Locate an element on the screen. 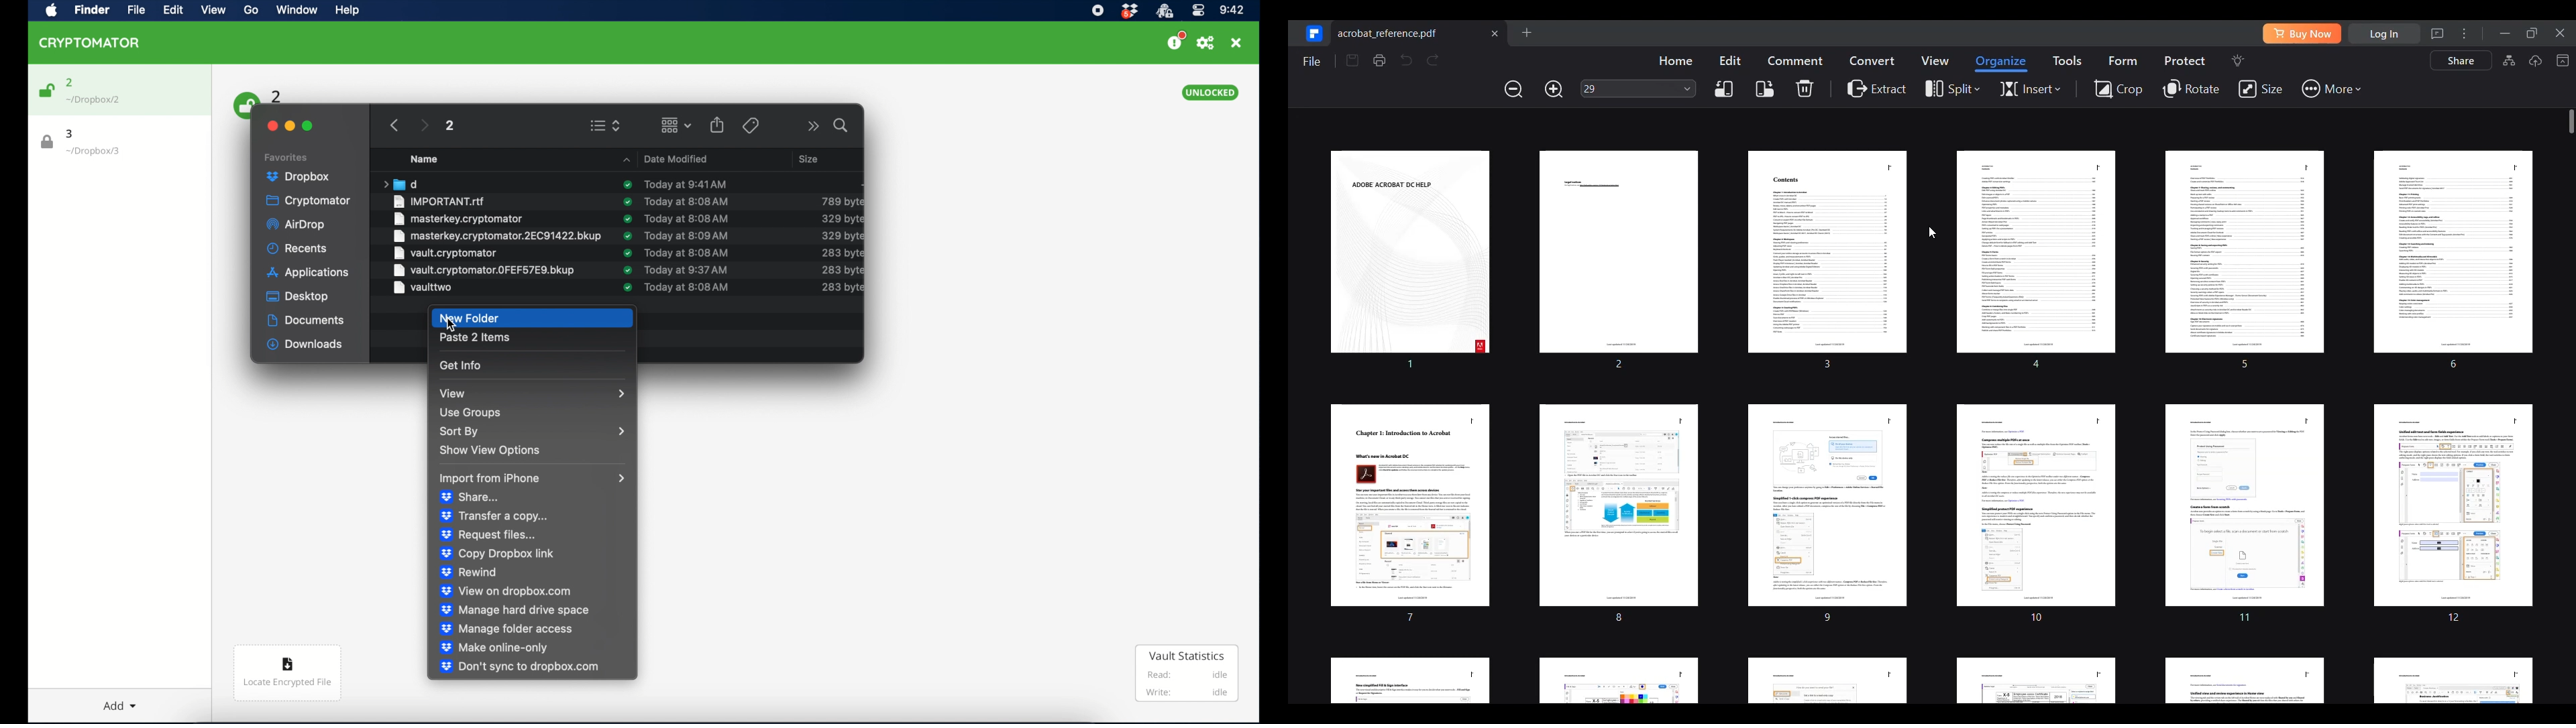 The image size is (2576, 728). size is located at coordinates (842, 219).